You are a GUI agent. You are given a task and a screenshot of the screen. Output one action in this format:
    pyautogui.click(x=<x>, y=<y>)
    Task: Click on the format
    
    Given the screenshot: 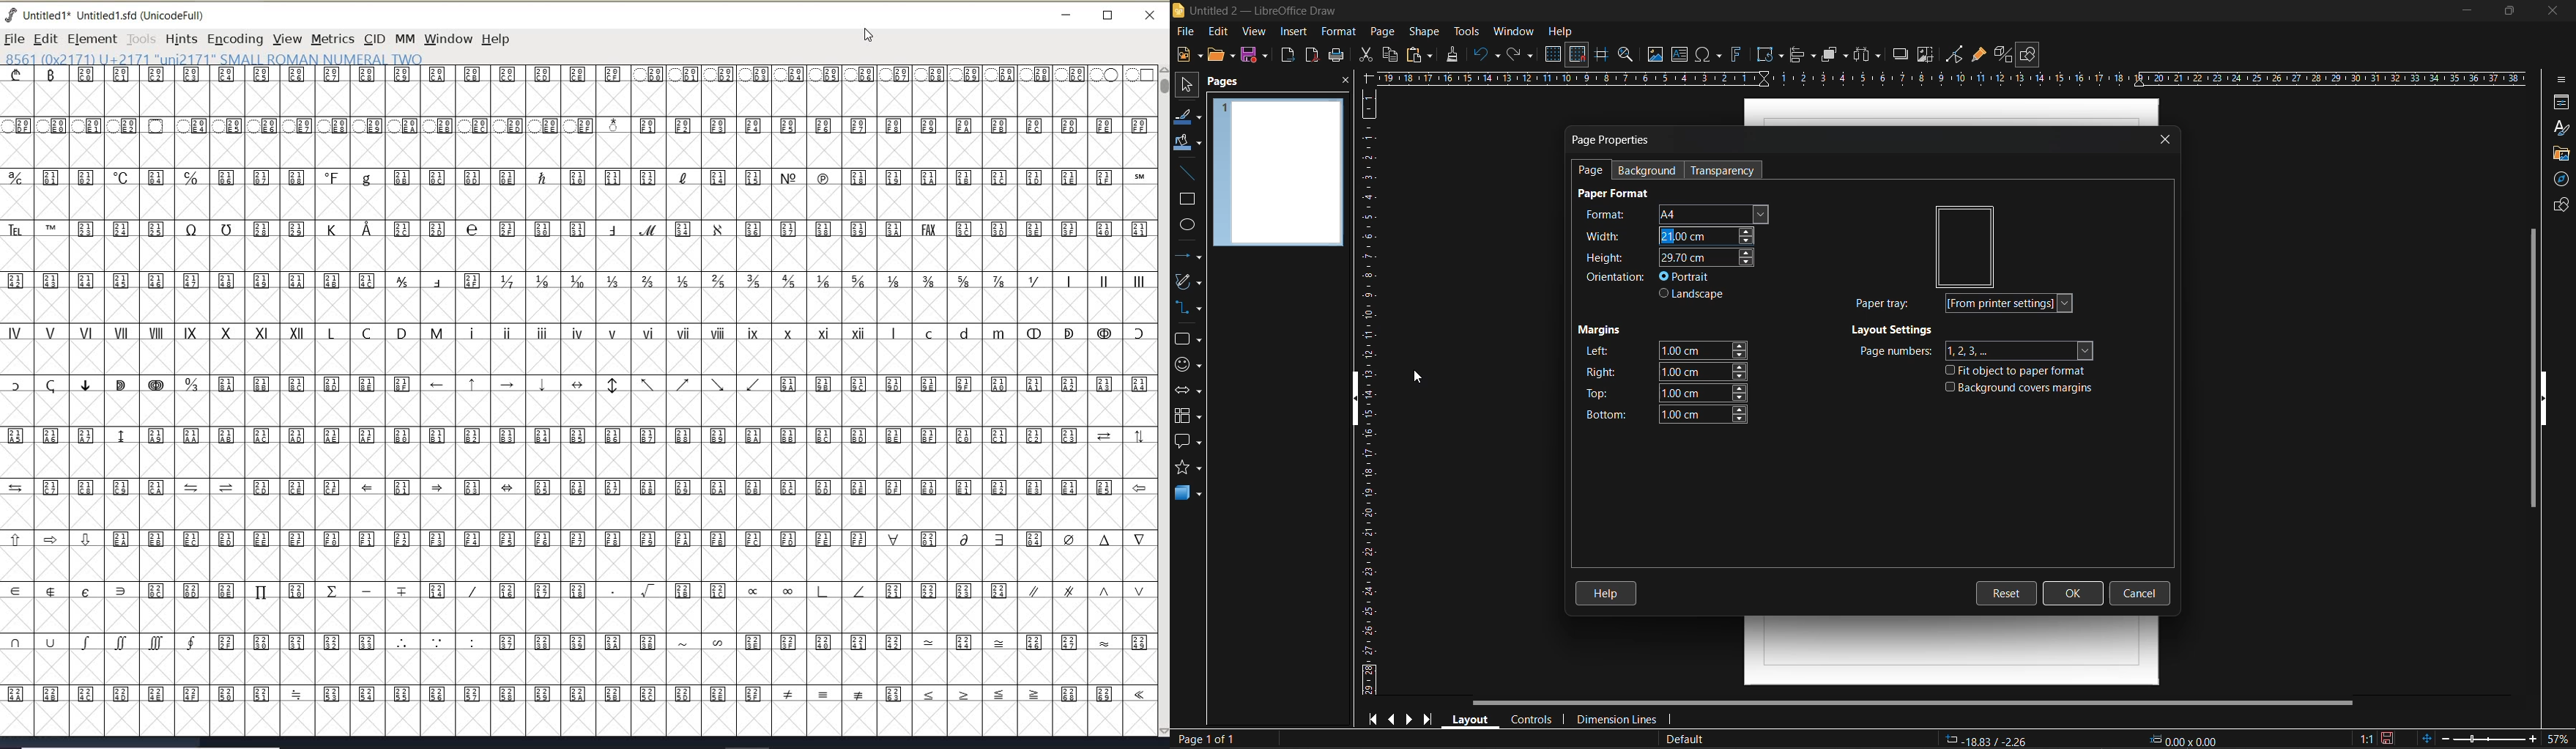 What is the action you would take?
    pyautogui.click(x=1337, y=31)
    